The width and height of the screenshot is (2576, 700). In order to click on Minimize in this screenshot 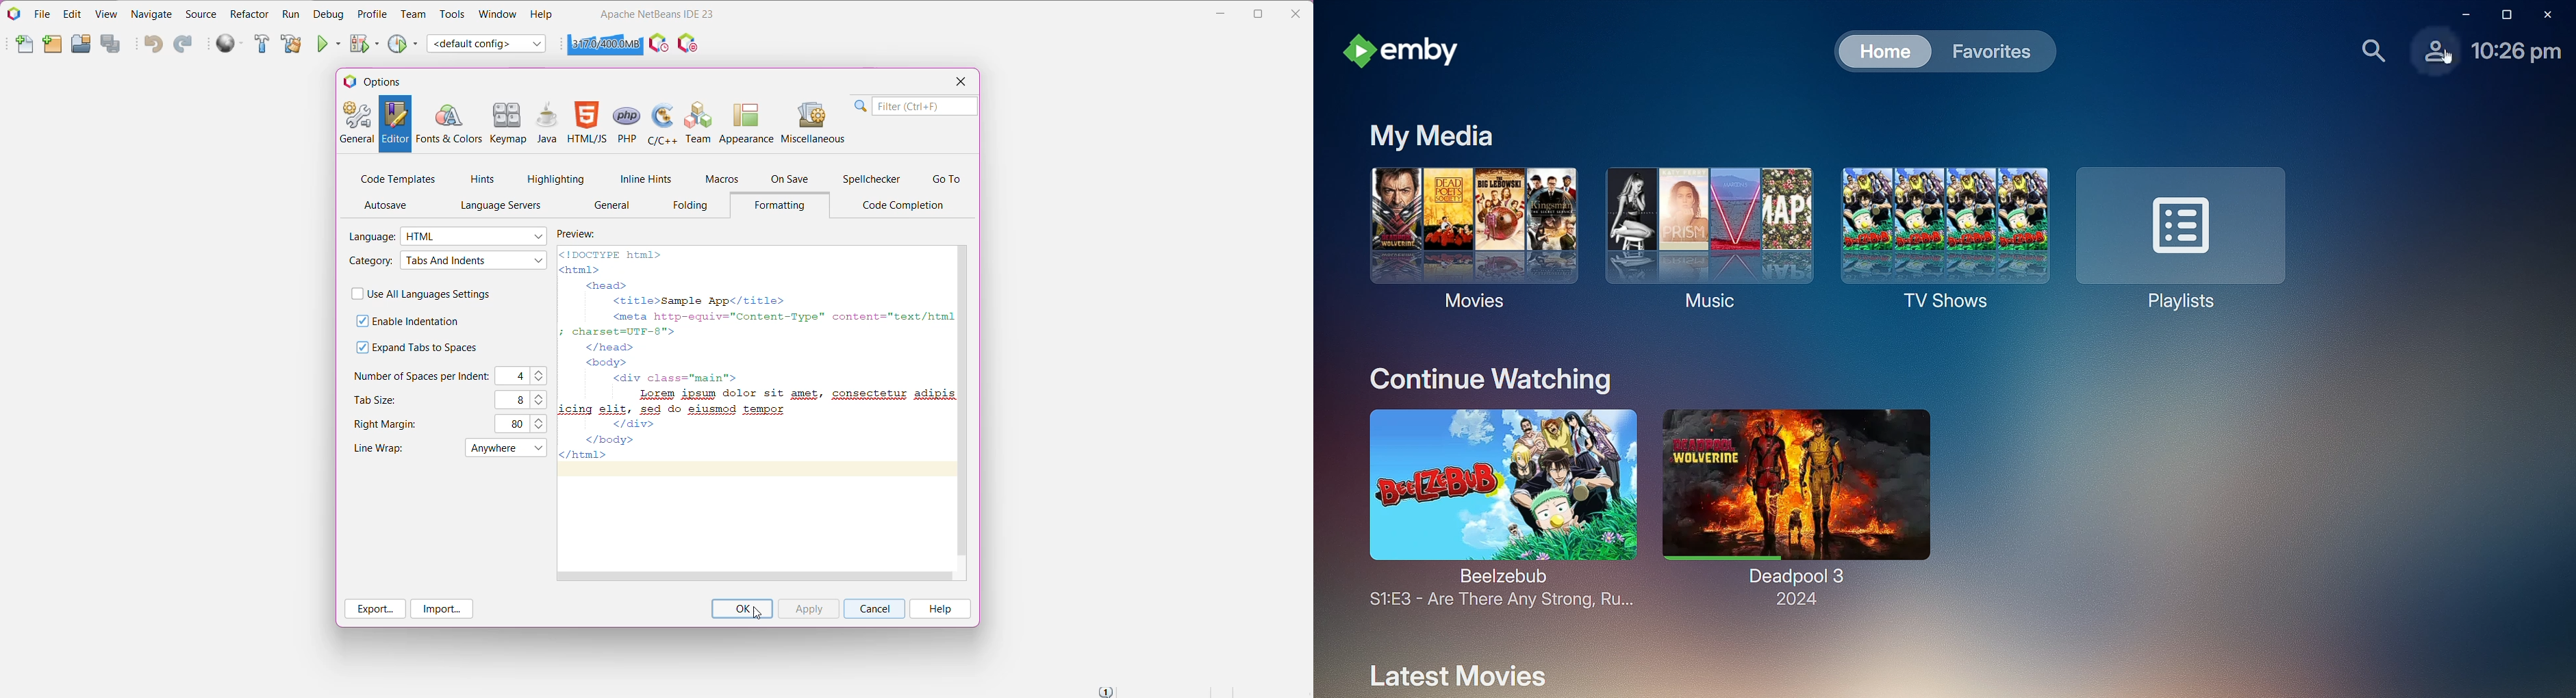, I will do `click(1220, 14)`.